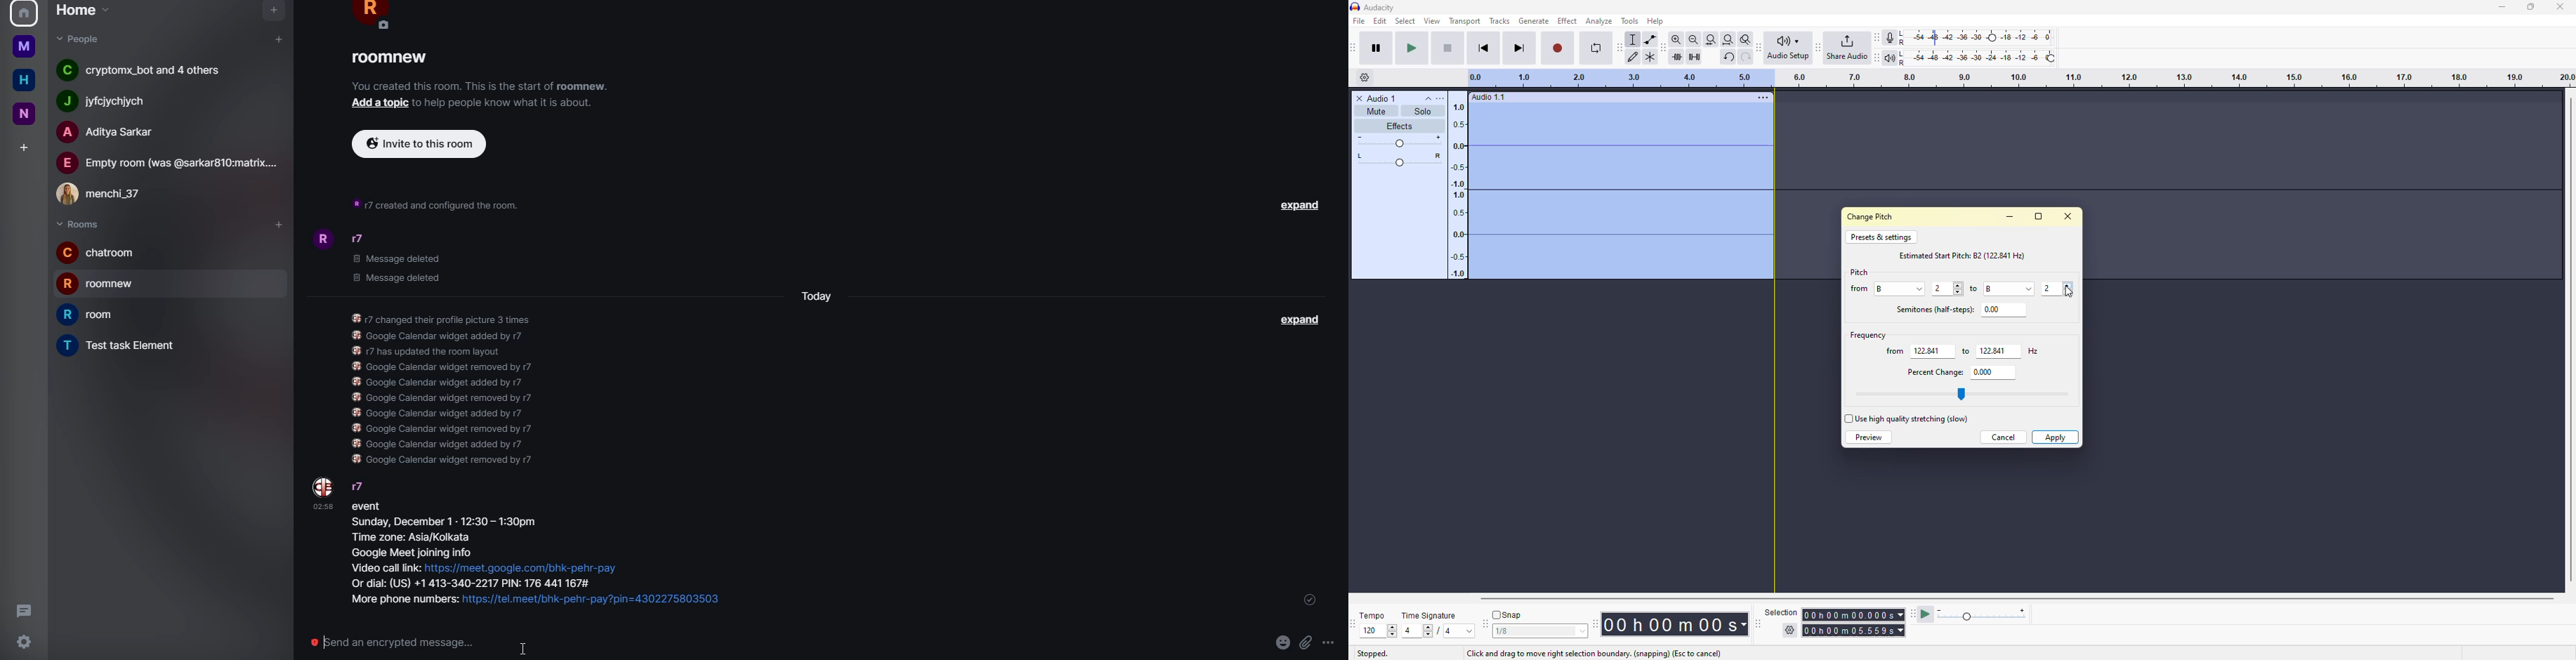  I want to click on audacity, so click(1372, 7).